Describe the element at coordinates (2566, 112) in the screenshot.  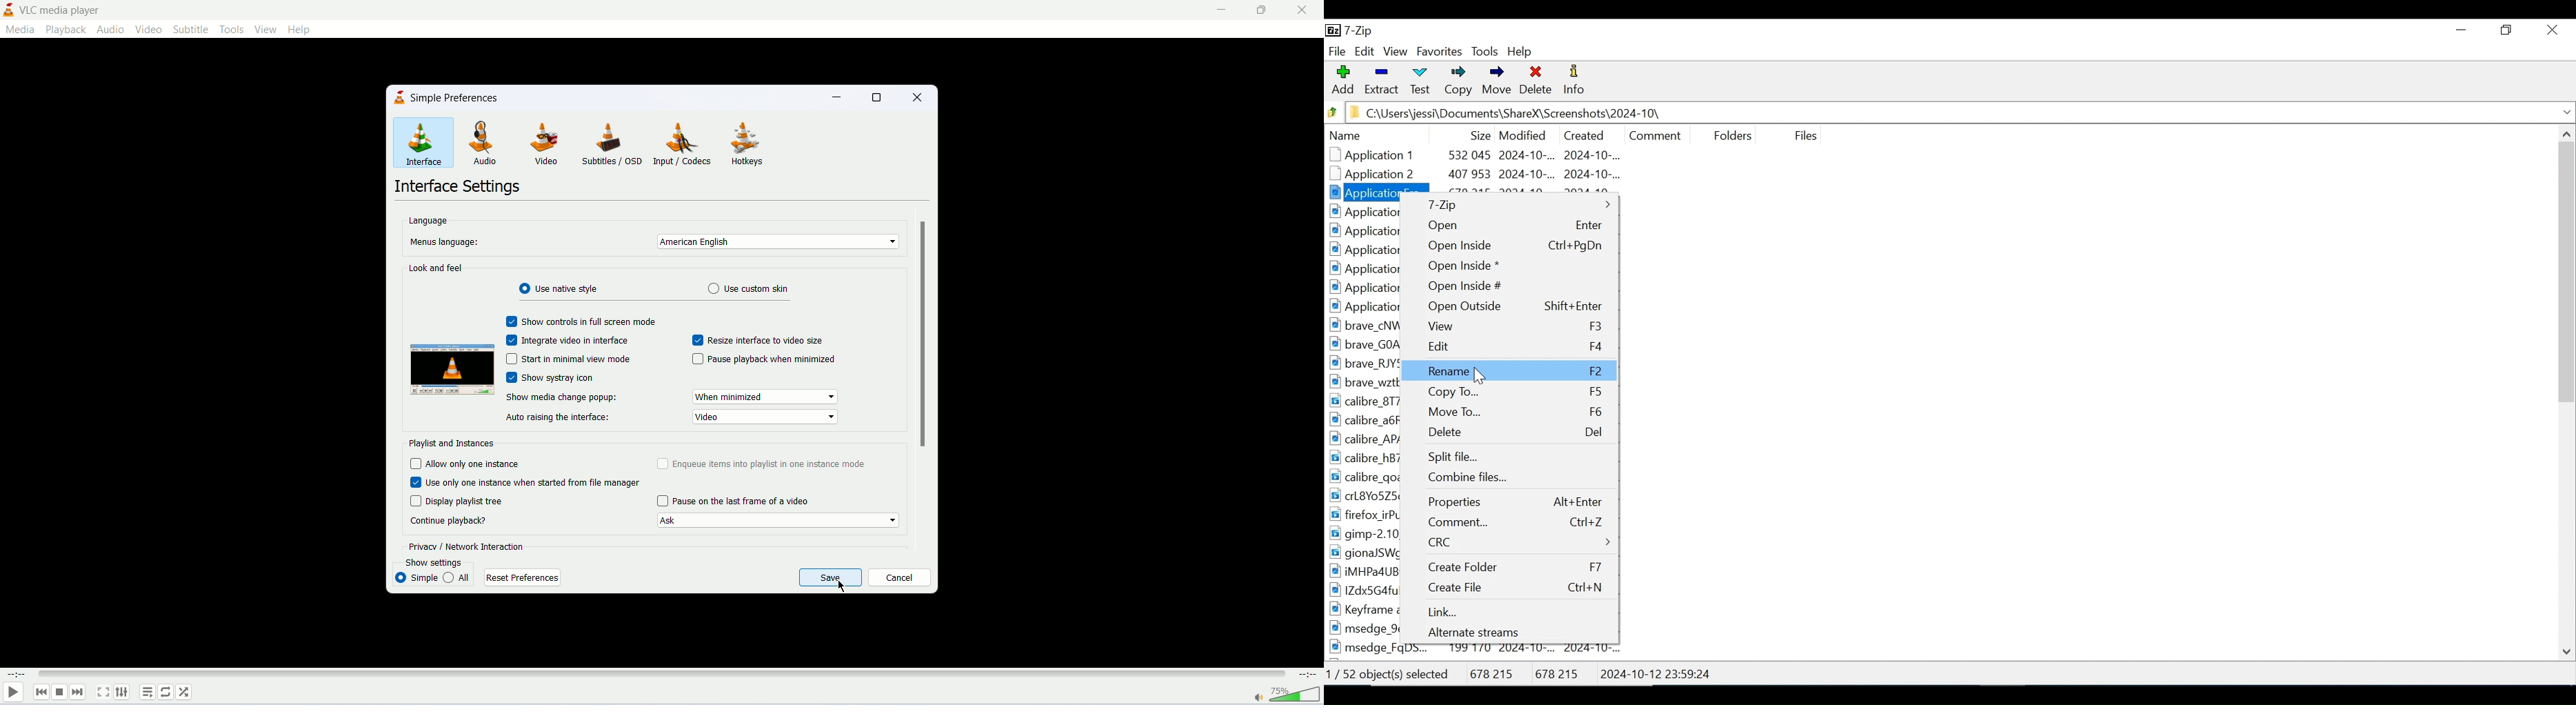
I see `Expand` at that location.